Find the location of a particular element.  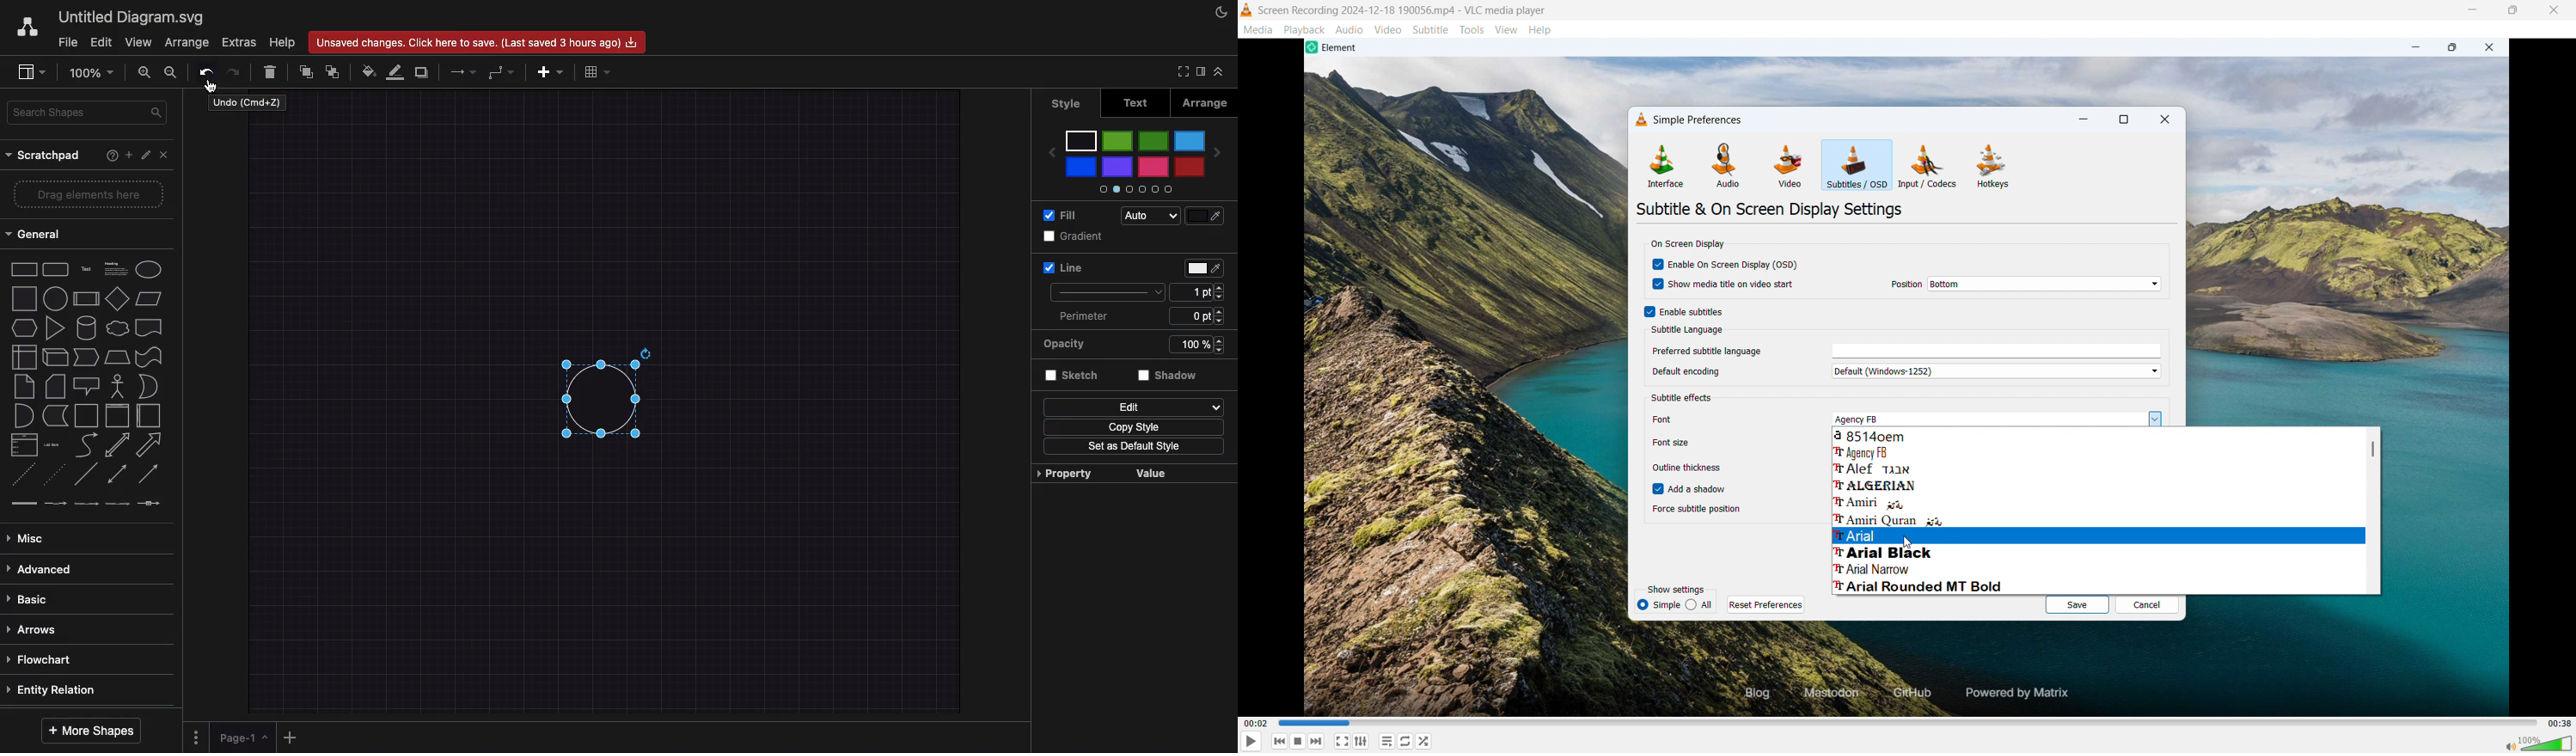

toggle between loop all, loop one & no loop is located at coordinates (1405, 741).